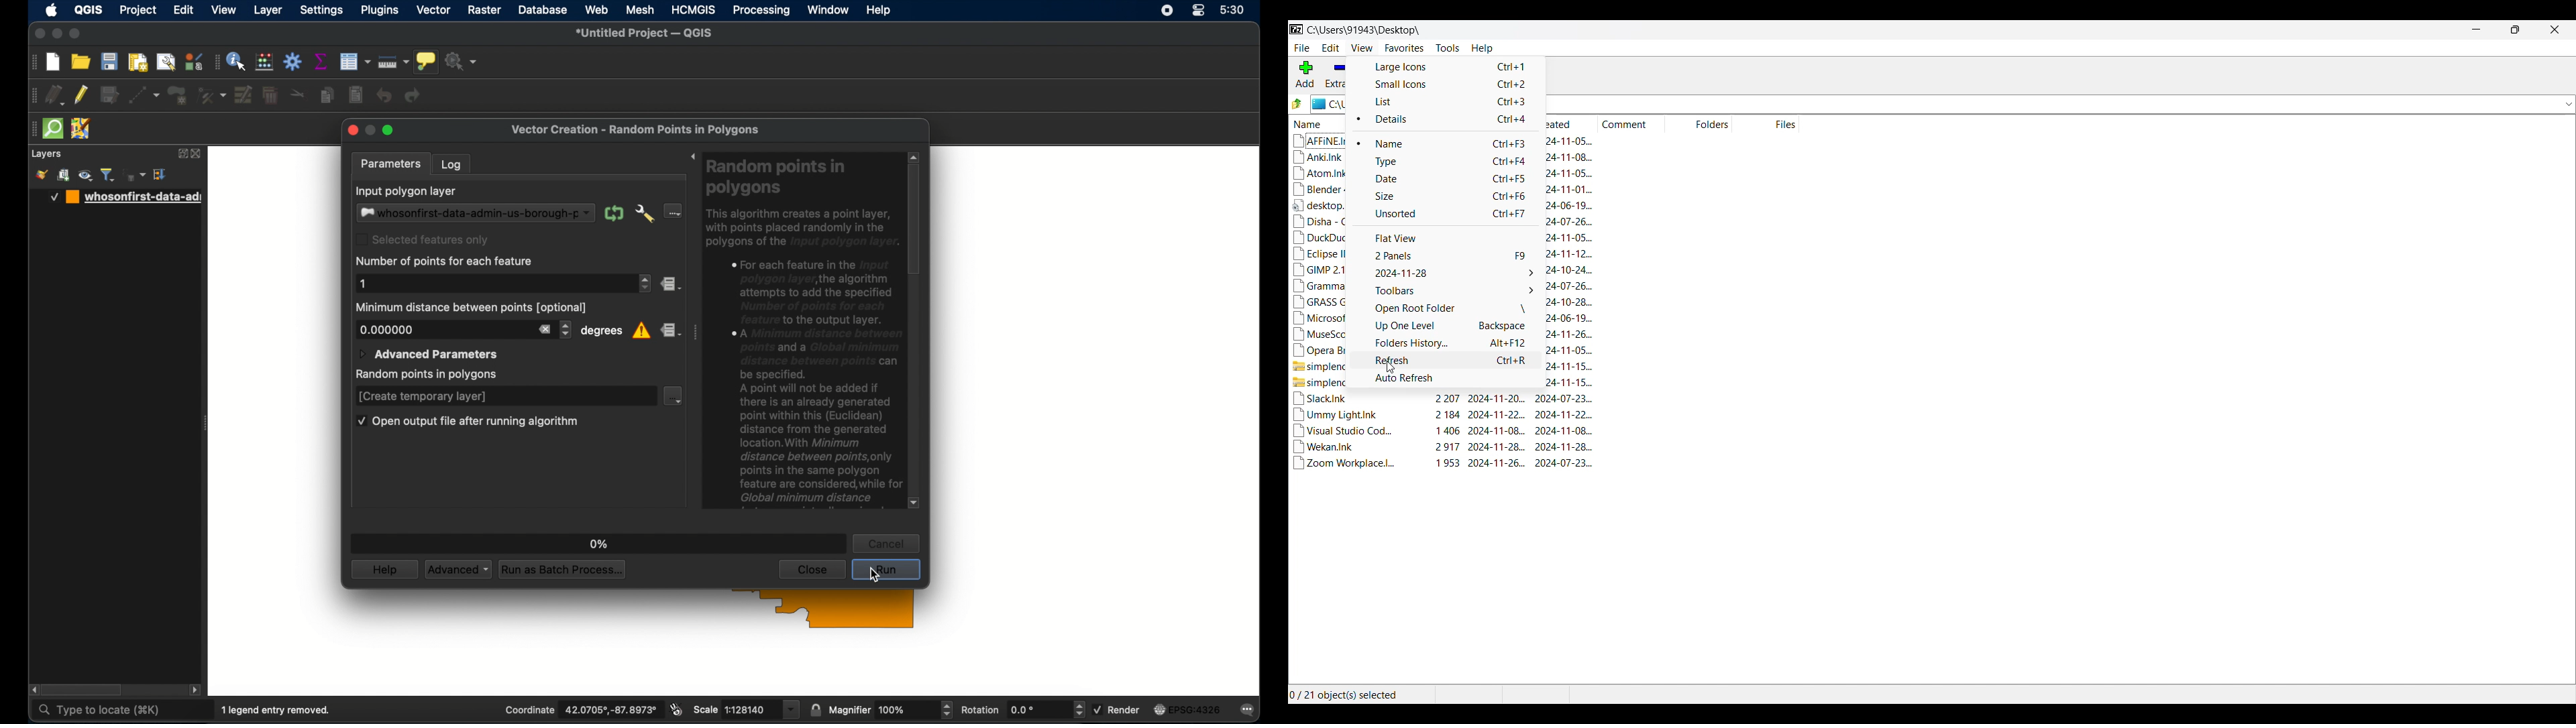  Describe the element at coordinates (1249, 711) in the screenshot. I see `messages` at that location.